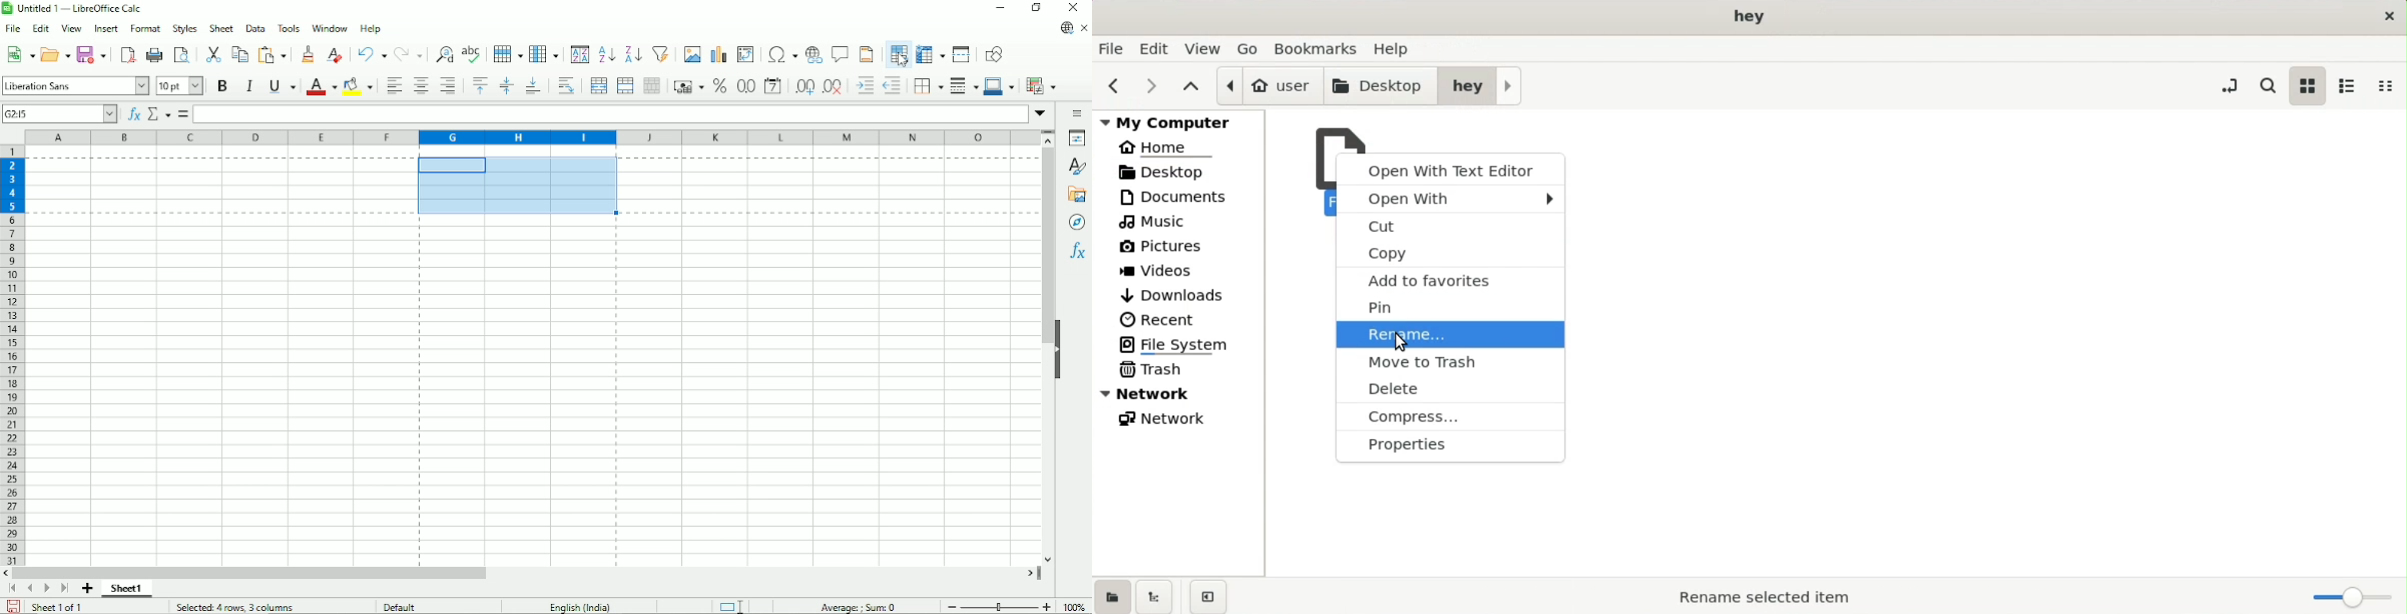 The width and height of the screenshot is (2408, 616). I want to click on Cursor, so click(902, 60).